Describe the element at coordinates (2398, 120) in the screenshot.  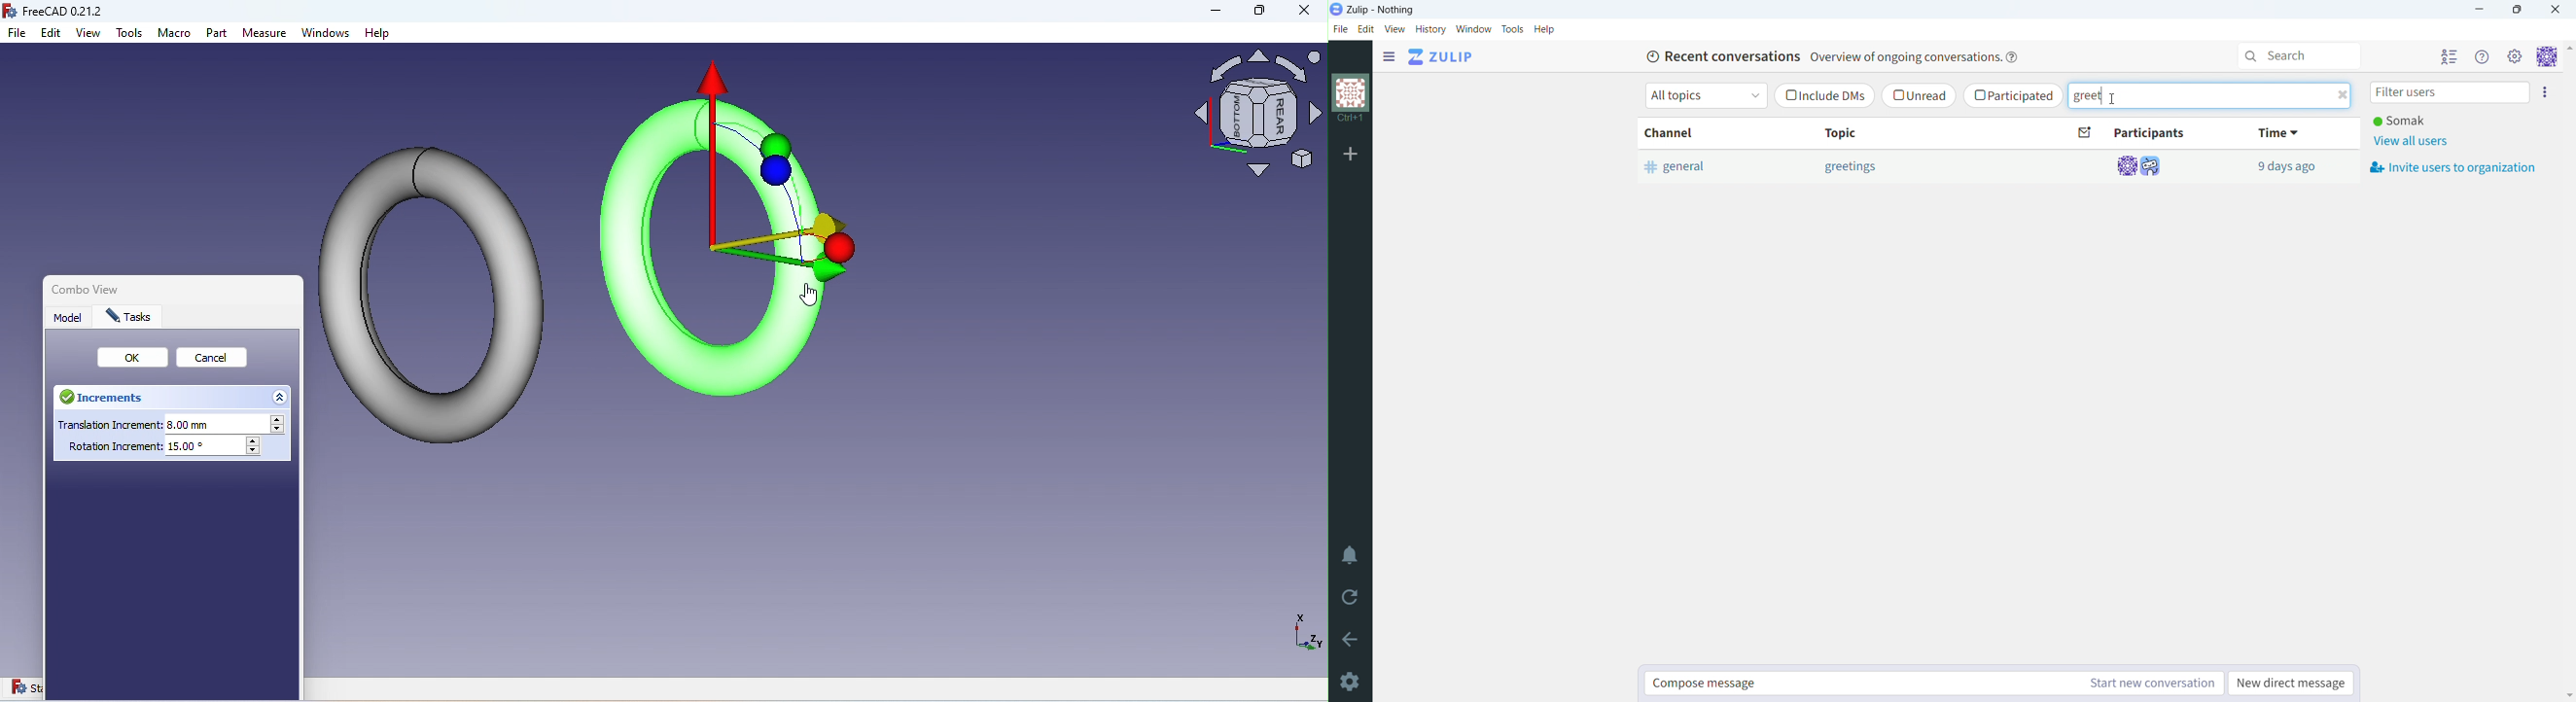
I see `Somak` at that location.